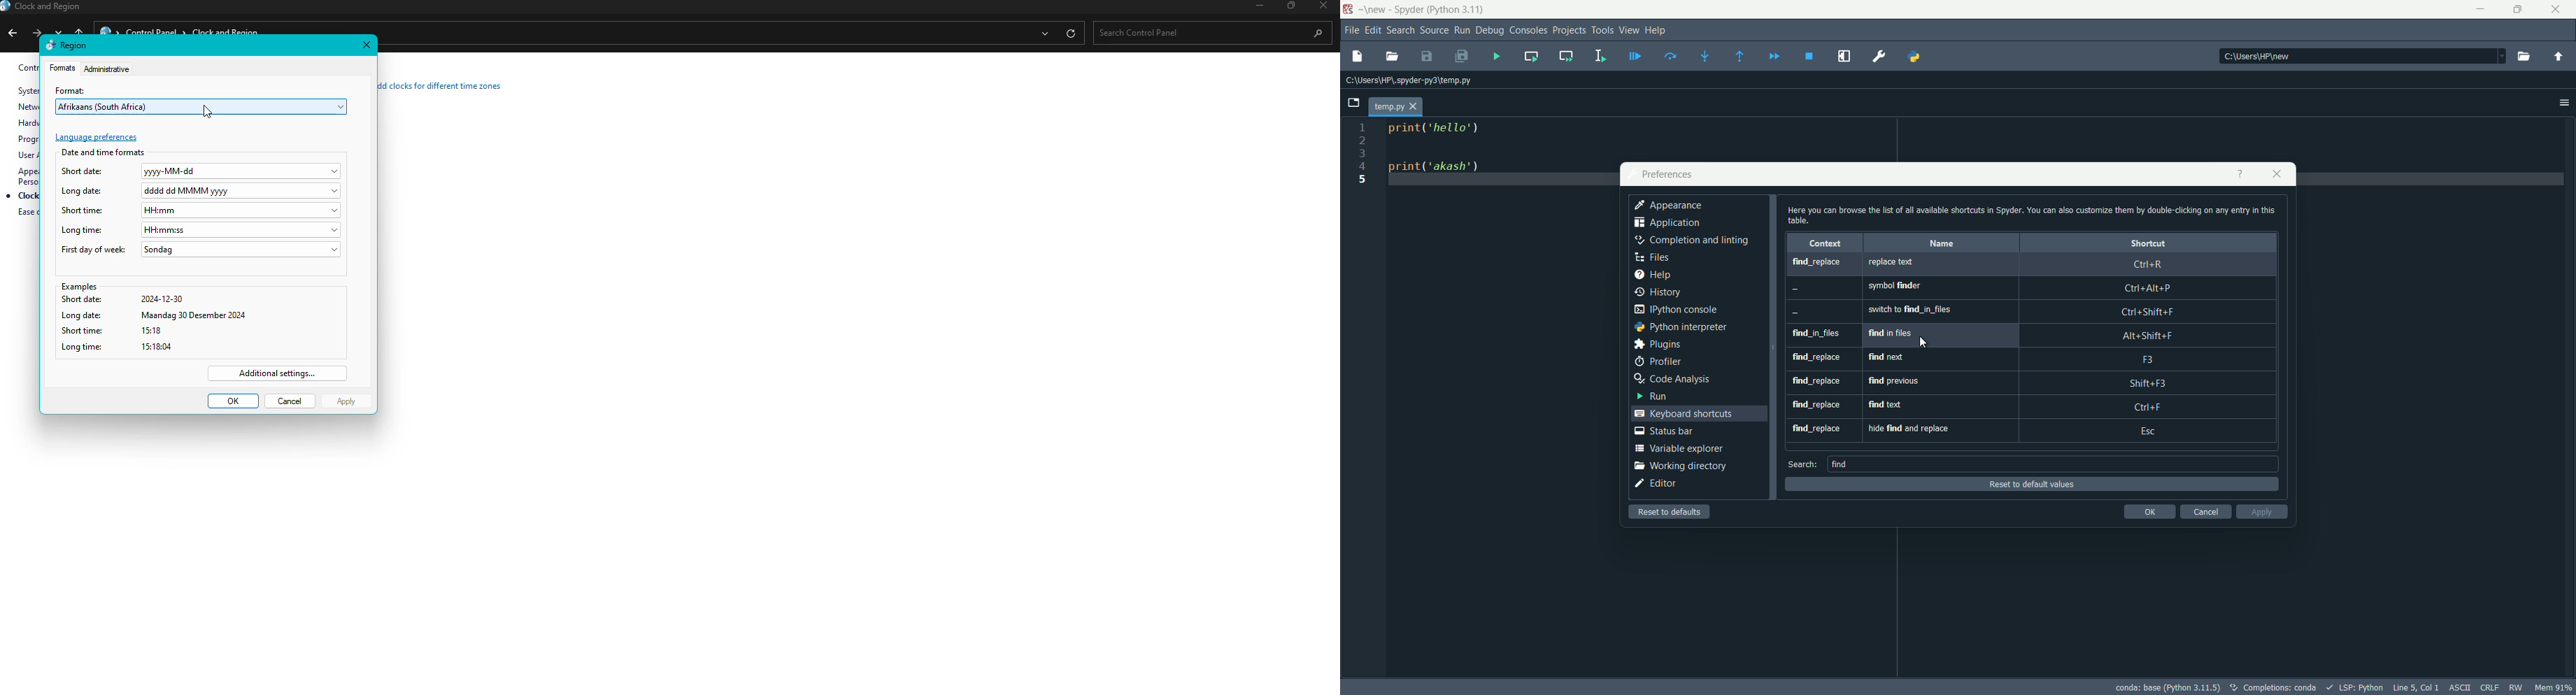  What do you see at coordinates (1691, 240) in the screenshot?
I see `completion and linting` at bounding box center [1691, 240].